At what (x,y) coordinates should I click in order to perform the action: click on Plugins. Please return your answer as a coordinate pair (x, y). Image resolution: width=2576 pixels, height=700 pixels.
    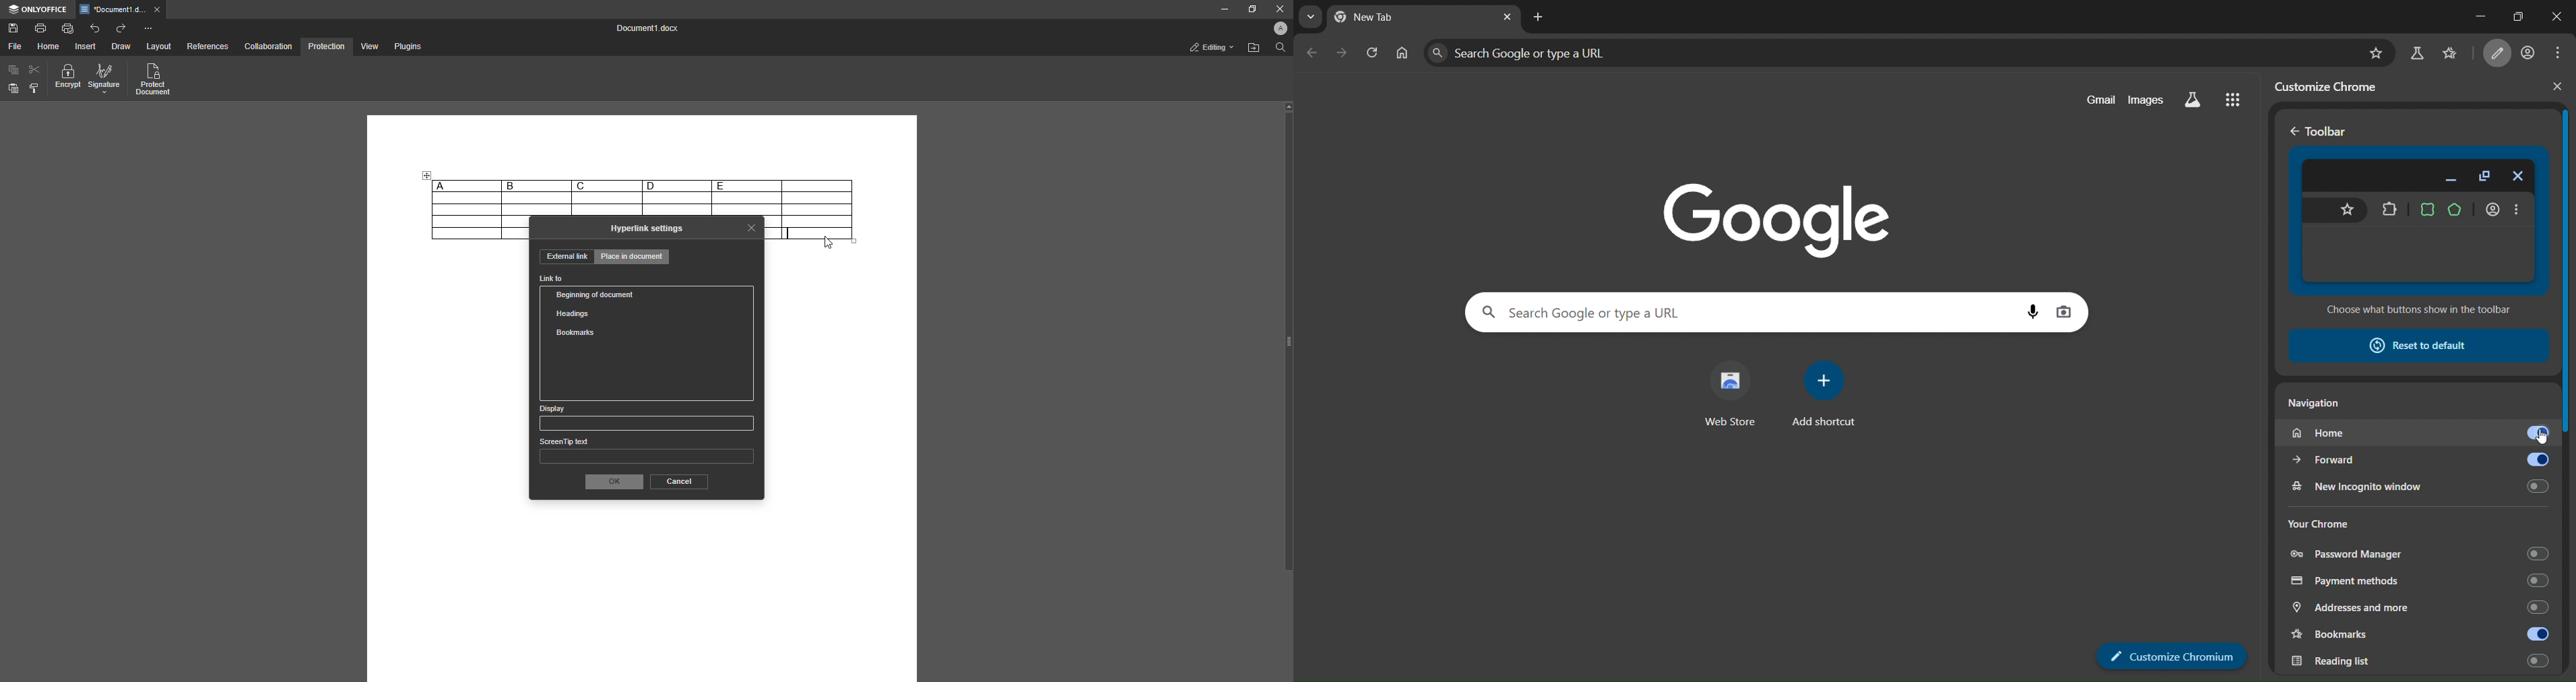
    Looking at the image, I should click on (406, 47).